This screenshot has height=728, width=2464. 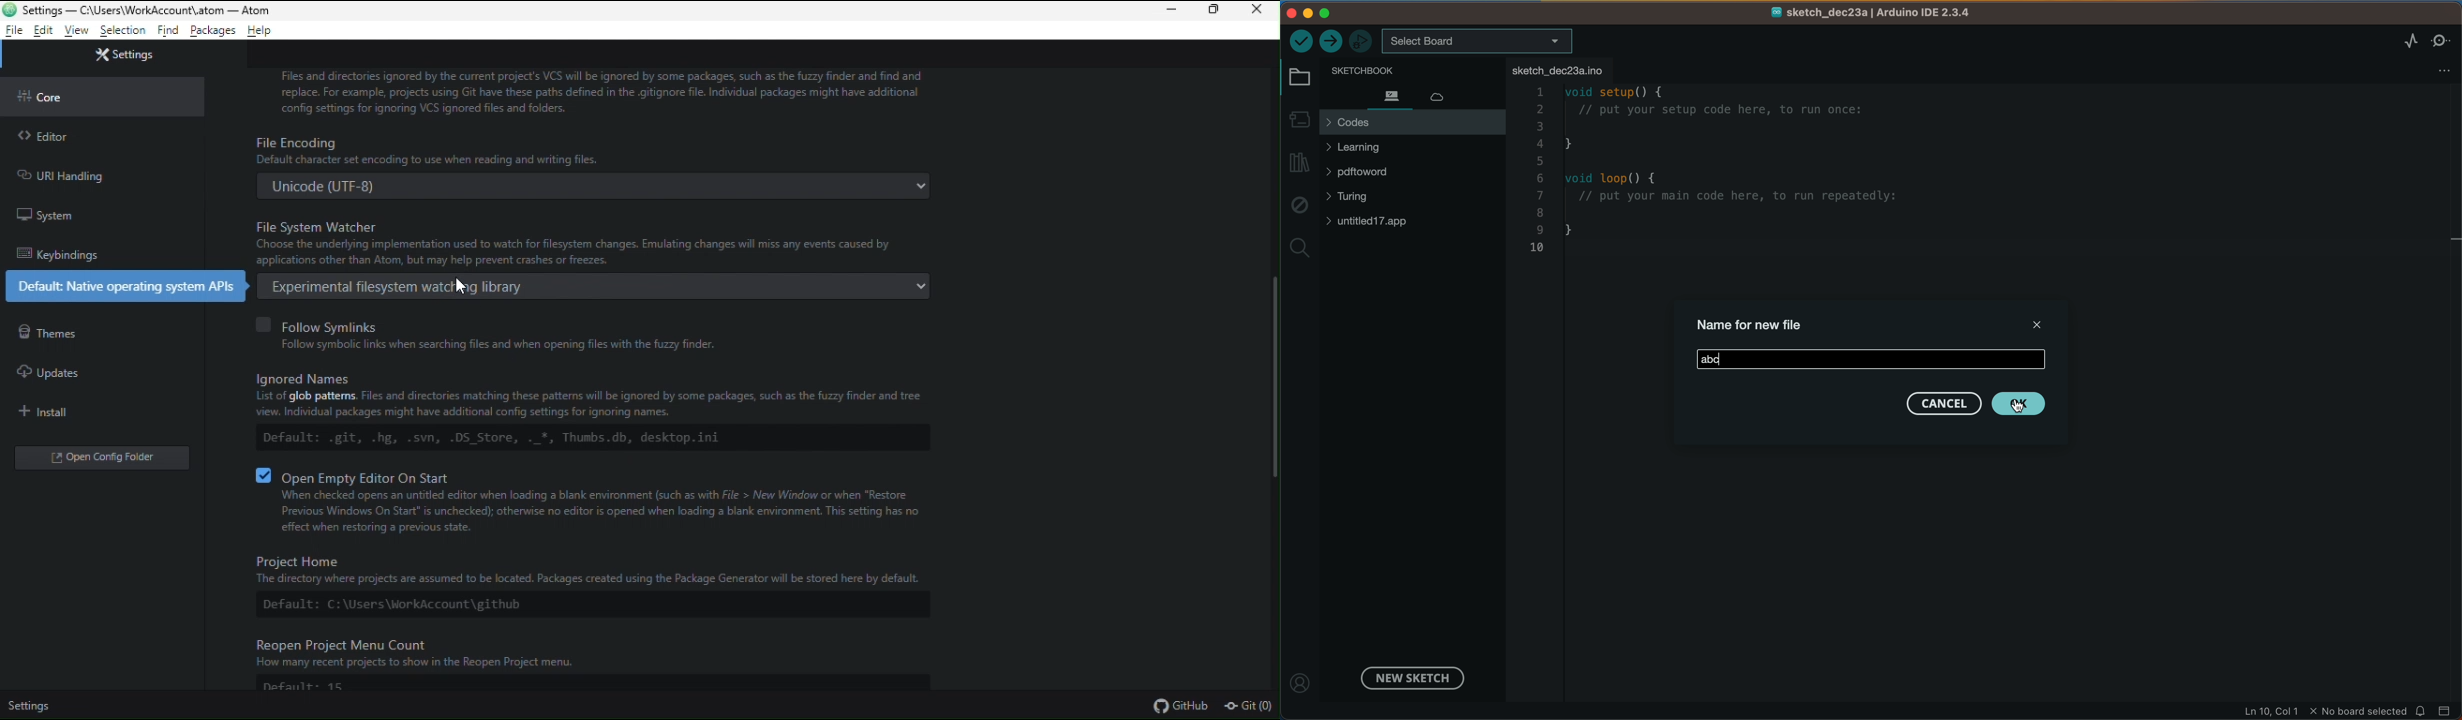 What do you see at coordinates (123, 286) in the screenshot?
I see `Default settings` at bounding box center [123, 286].